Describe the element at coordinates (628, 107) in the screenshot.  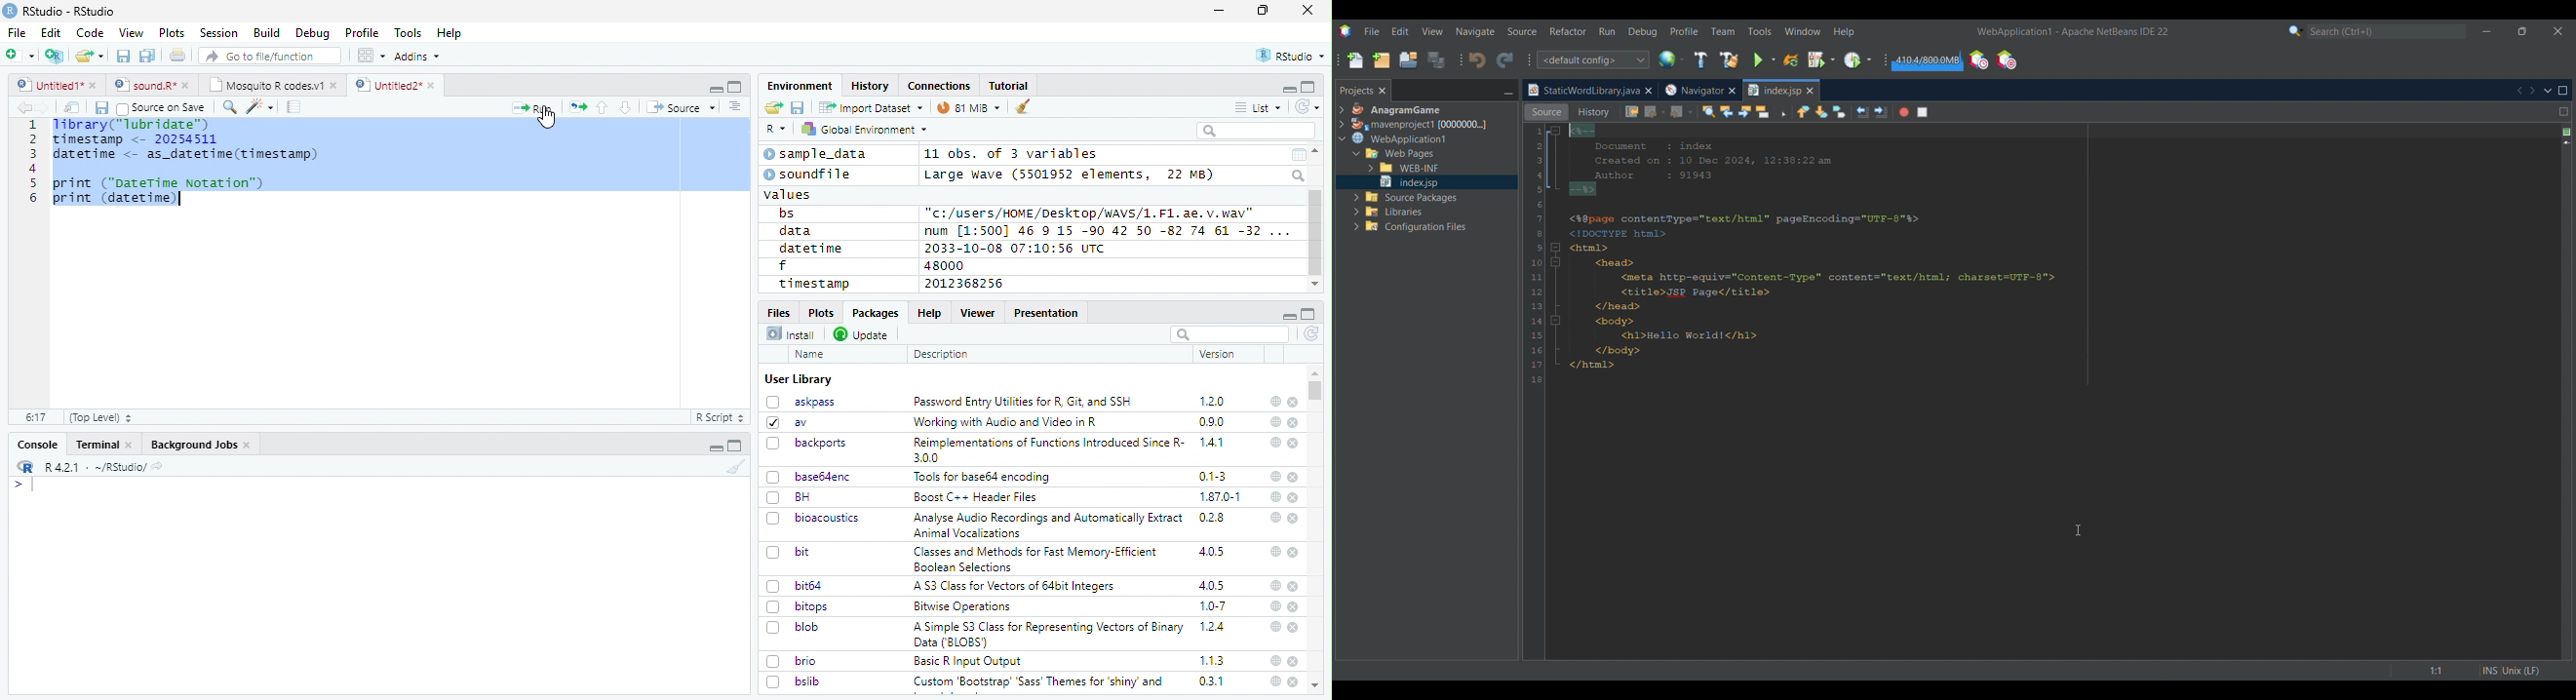
I see `Go to next section` at that location.